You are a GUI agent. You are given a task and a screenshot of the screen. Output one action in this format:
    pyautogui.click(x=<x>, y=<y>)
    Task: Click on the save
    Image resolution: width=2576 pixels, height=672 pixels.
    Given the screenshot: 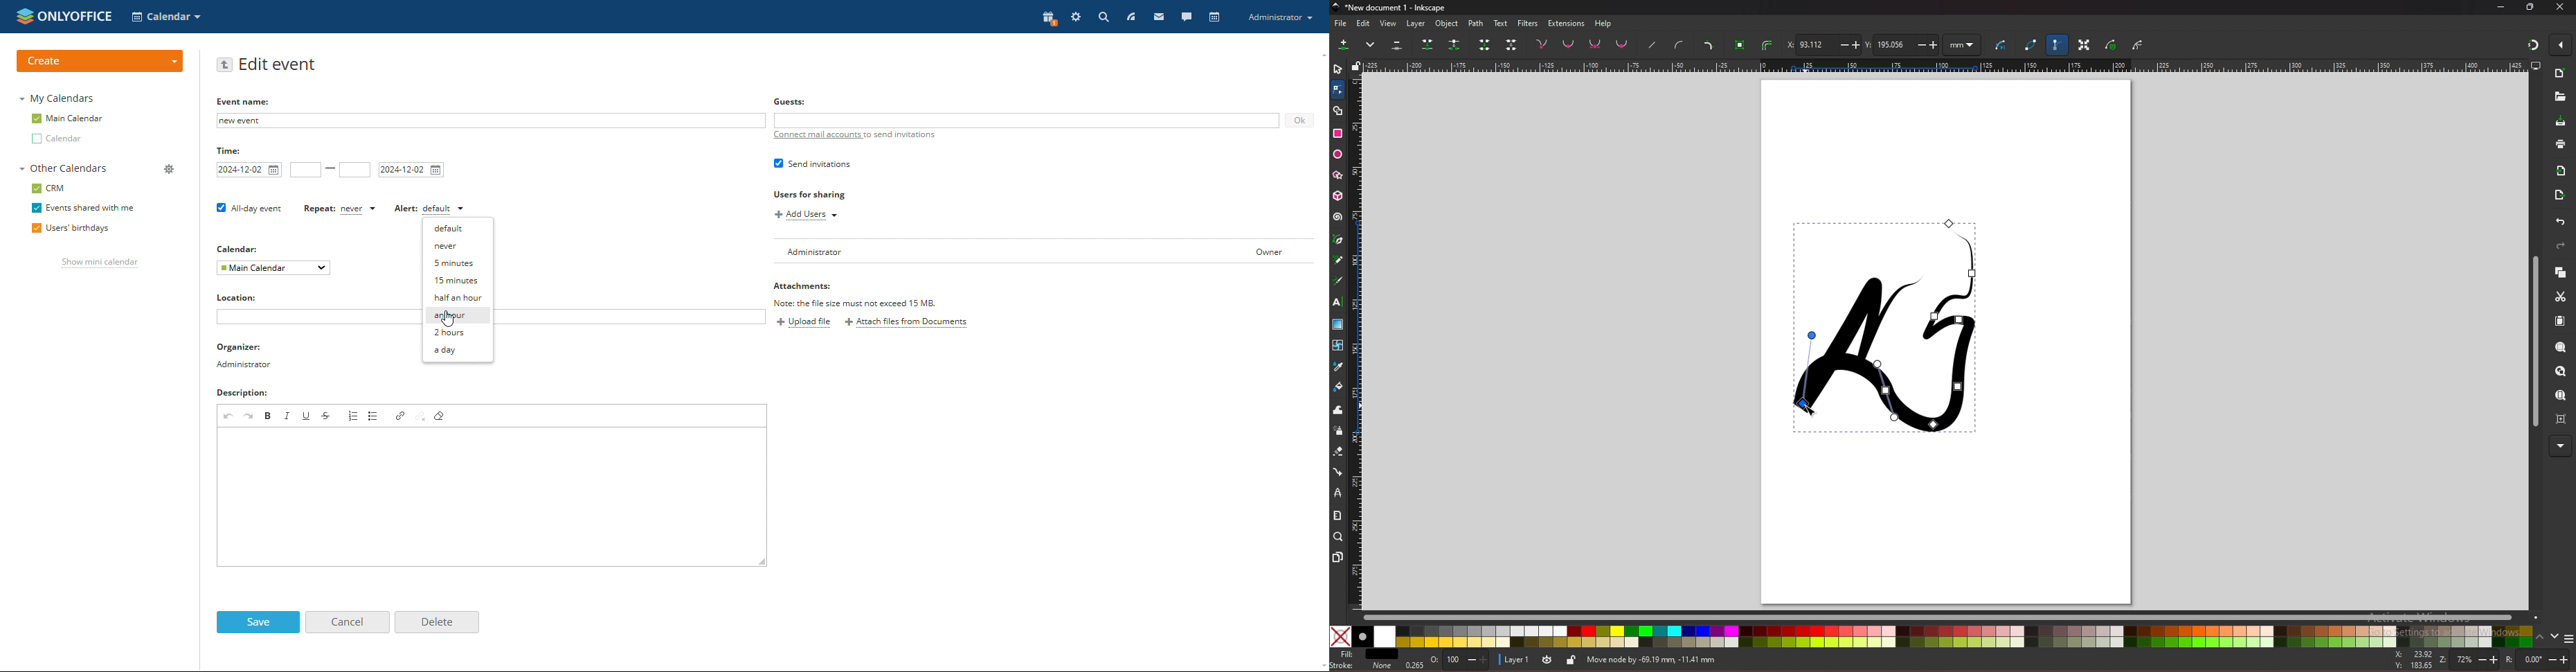 What is the action you would take?
    pyautogui.click(x=2561, y=121)
    